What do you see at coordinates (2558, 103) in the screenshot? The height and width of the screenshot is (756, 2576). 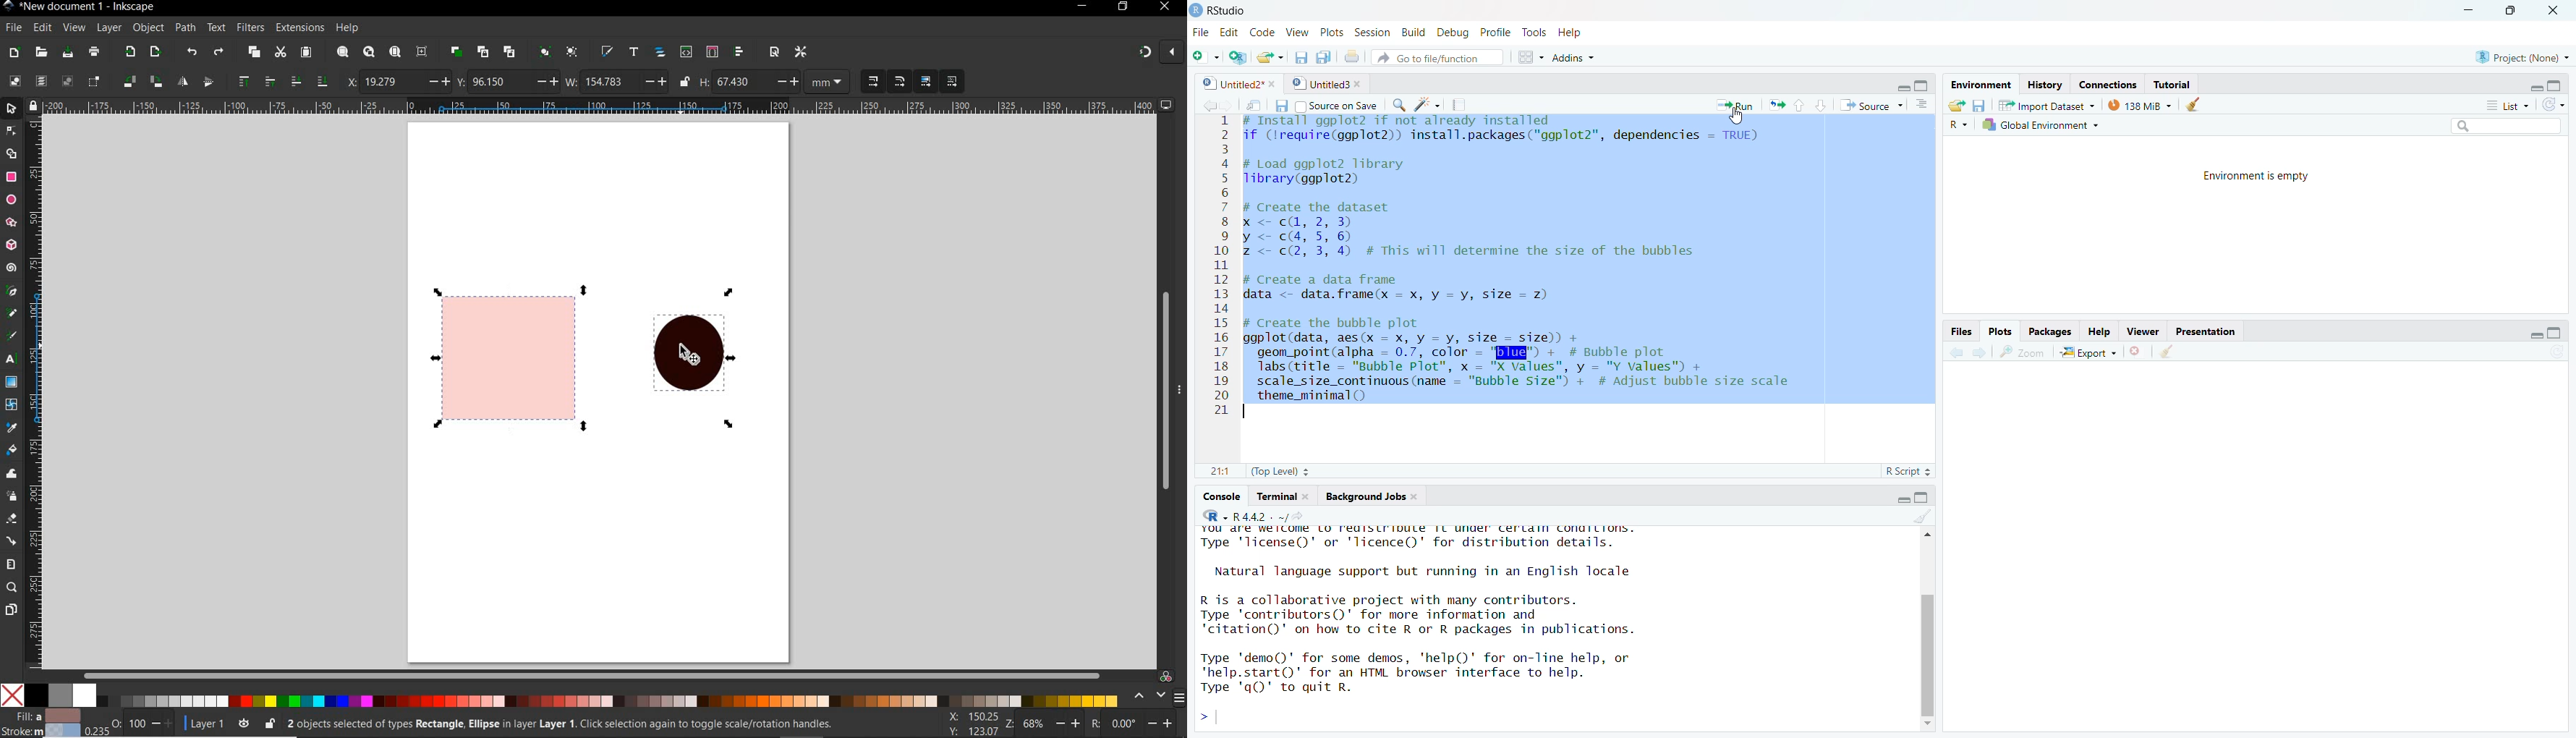 I see `refresh` at bounding box center [2558, 103].